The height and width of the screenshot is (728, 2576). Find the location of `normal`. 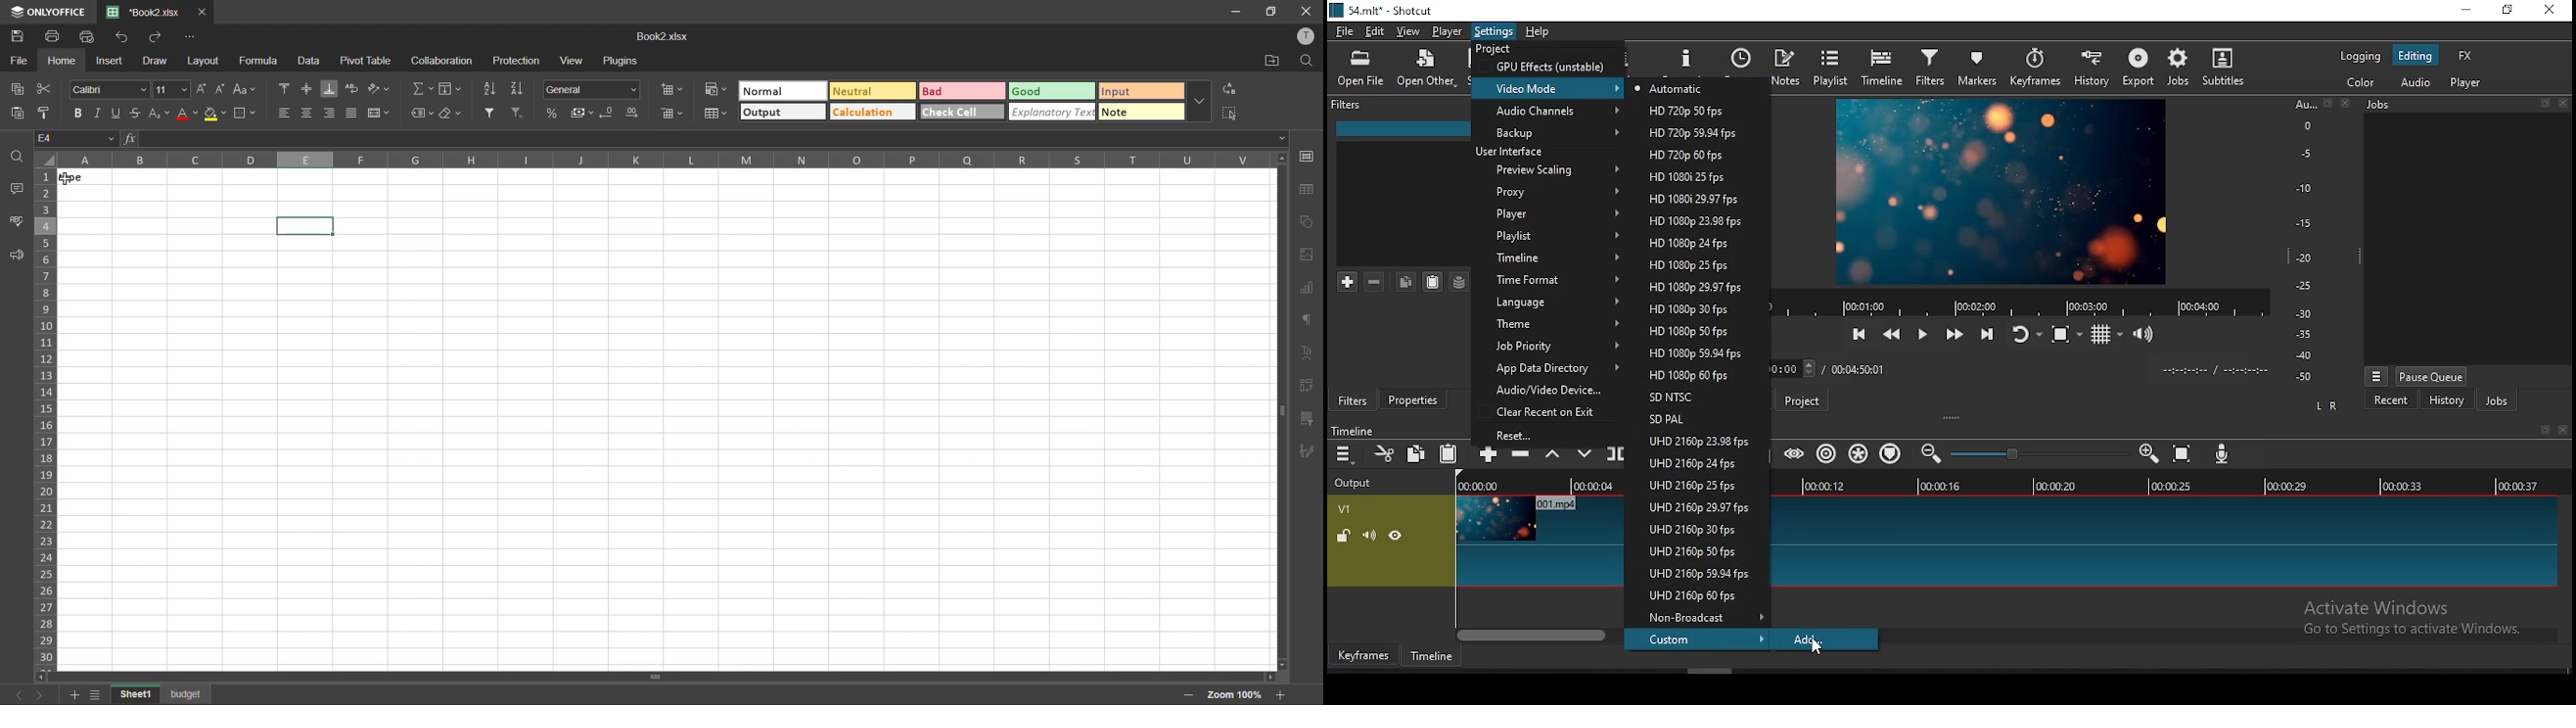

normal is located at coordinates (781, 90).